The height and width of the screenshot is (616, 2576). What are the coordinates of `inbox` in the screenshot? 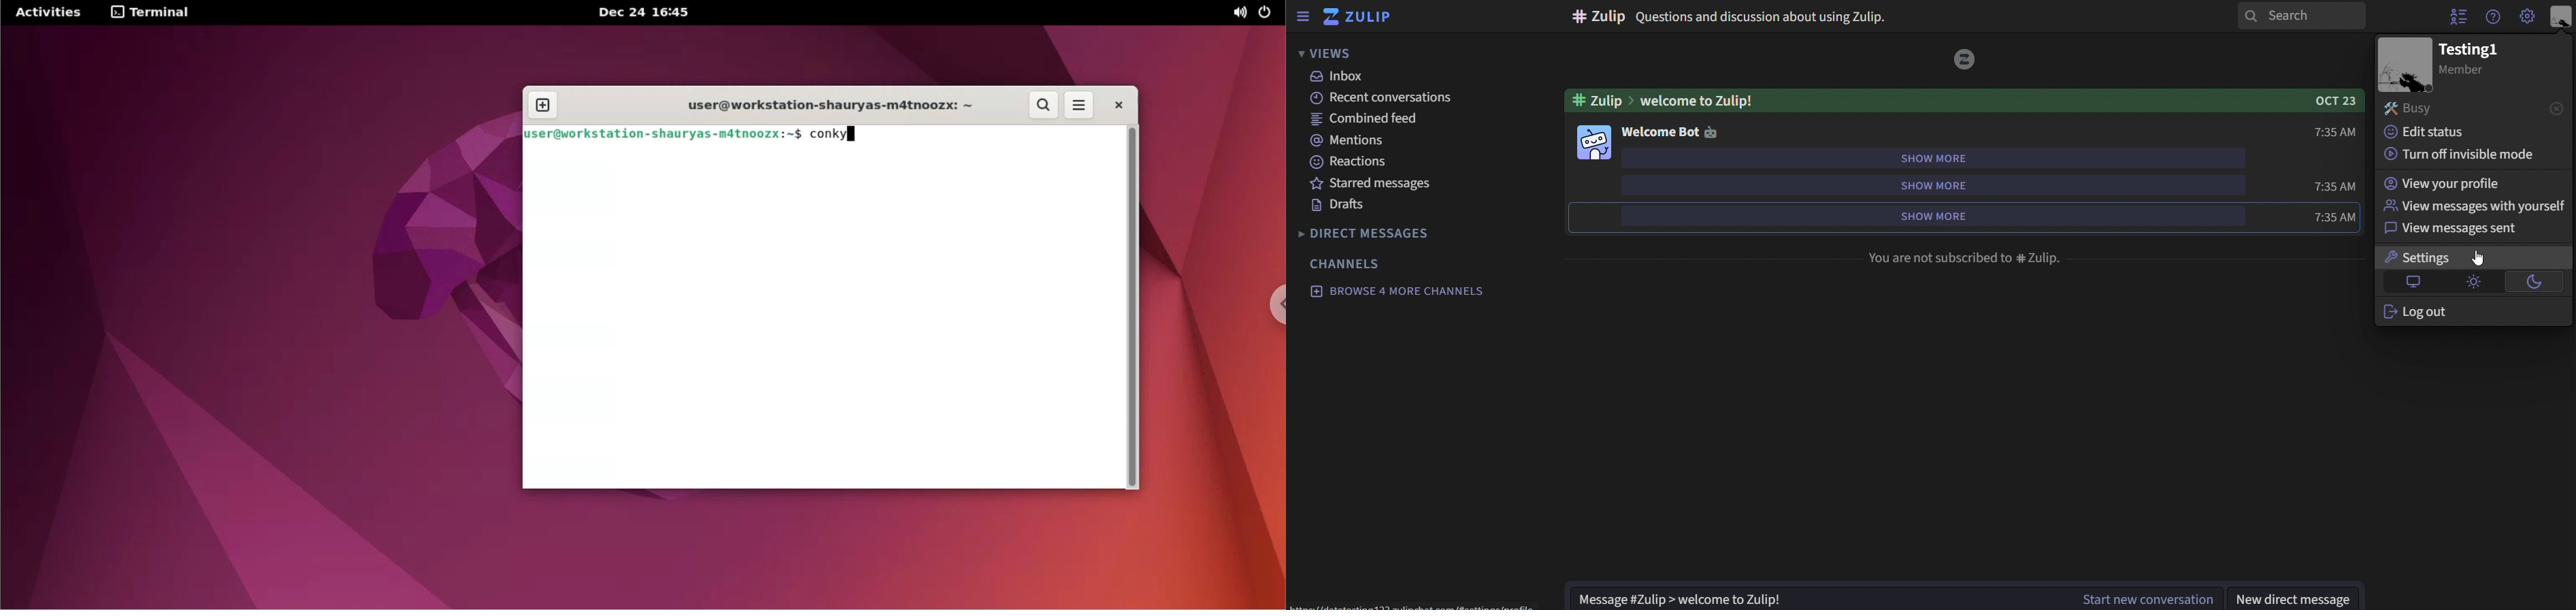 It's located at (1340, 76).